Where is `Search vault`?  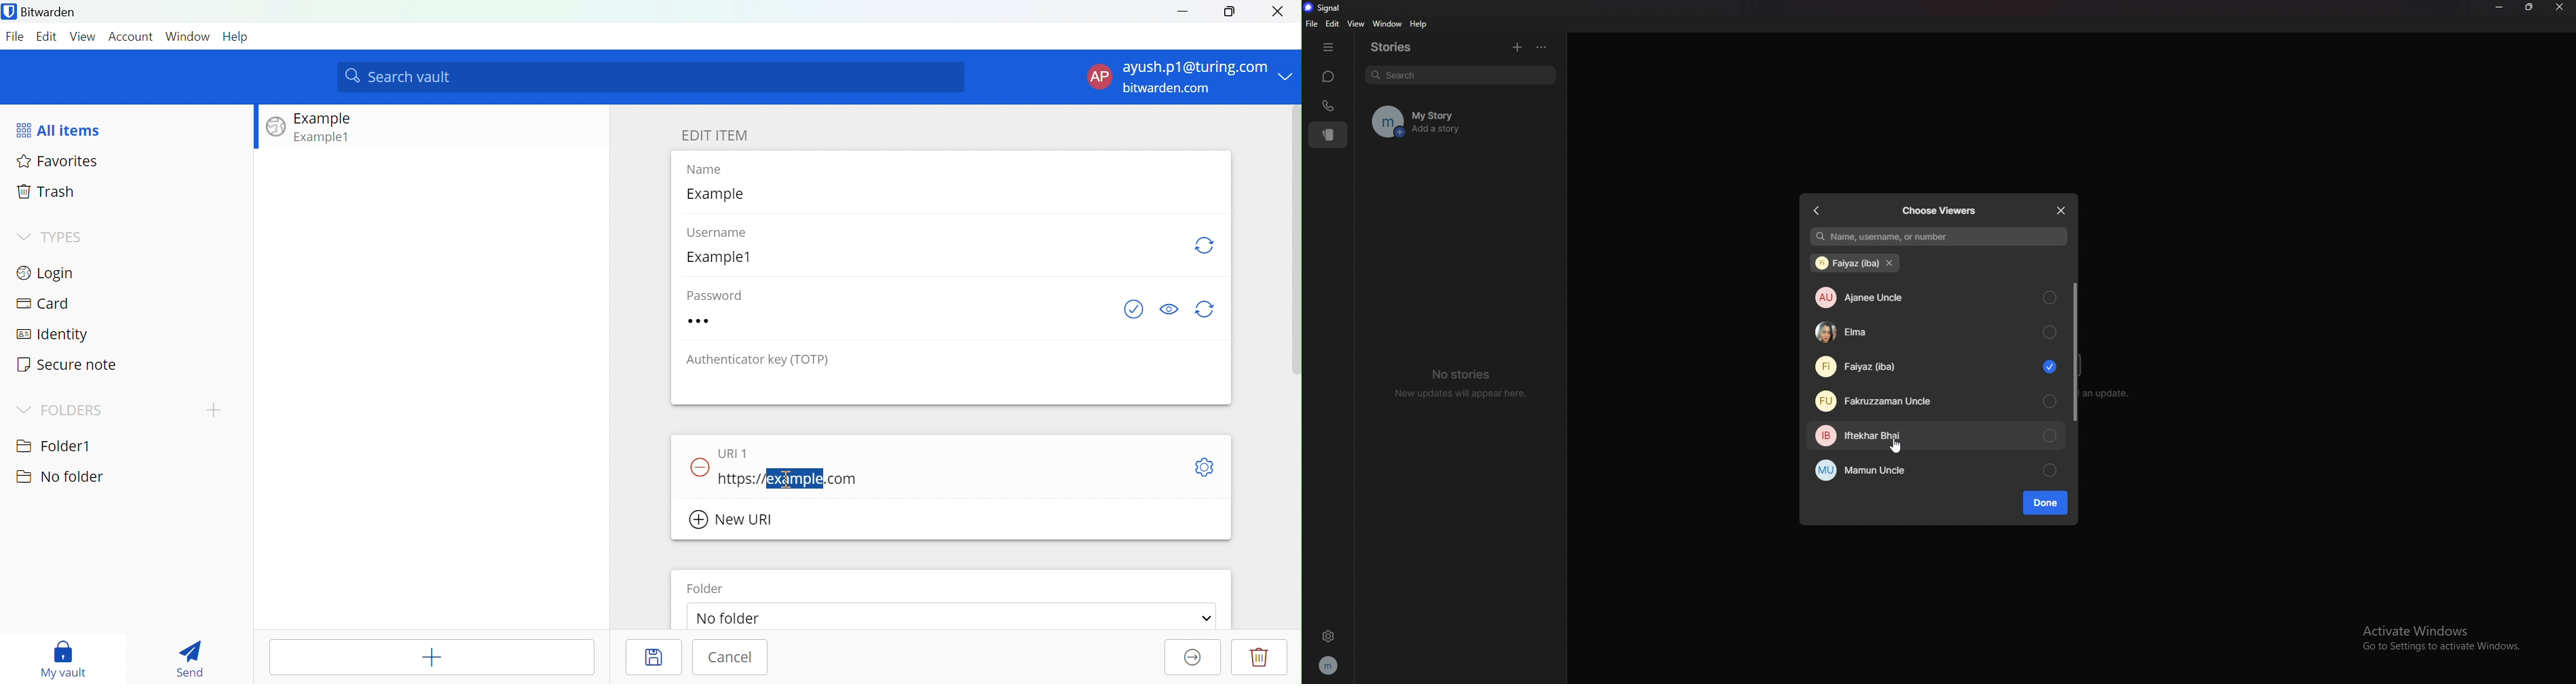 Search vault is located at coordinates (651, 77).